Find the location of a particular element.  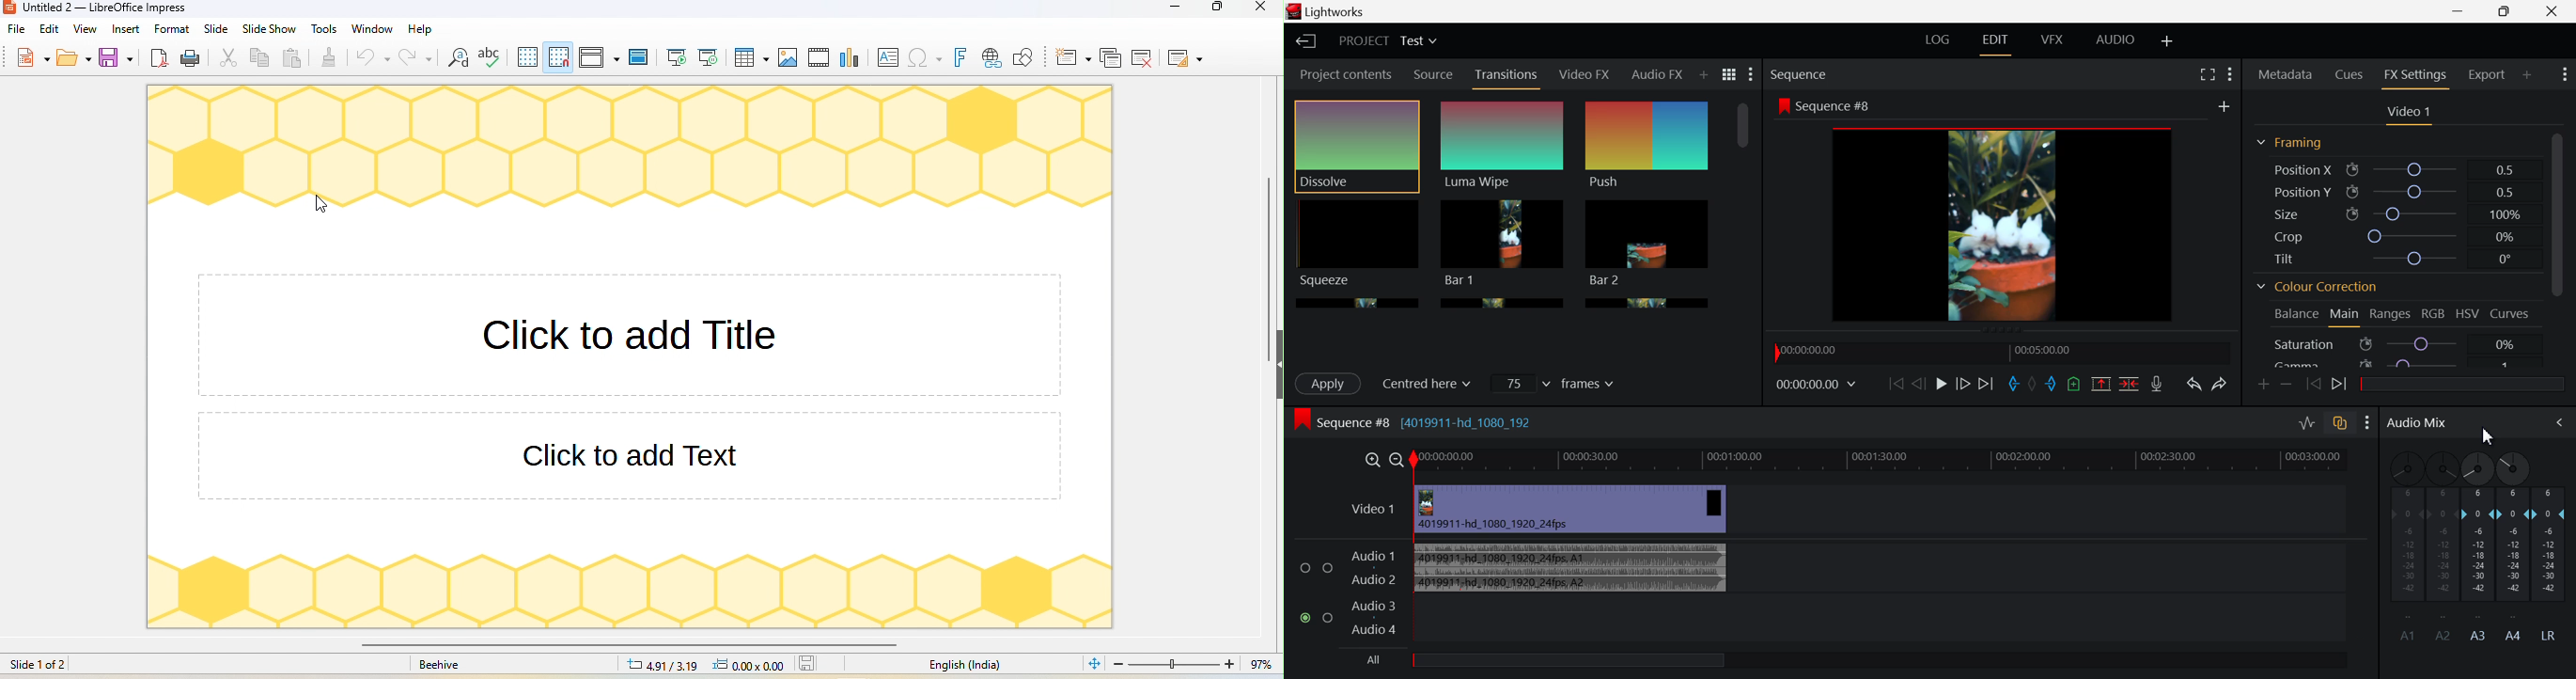

clone is located at coordinates (330, 55).